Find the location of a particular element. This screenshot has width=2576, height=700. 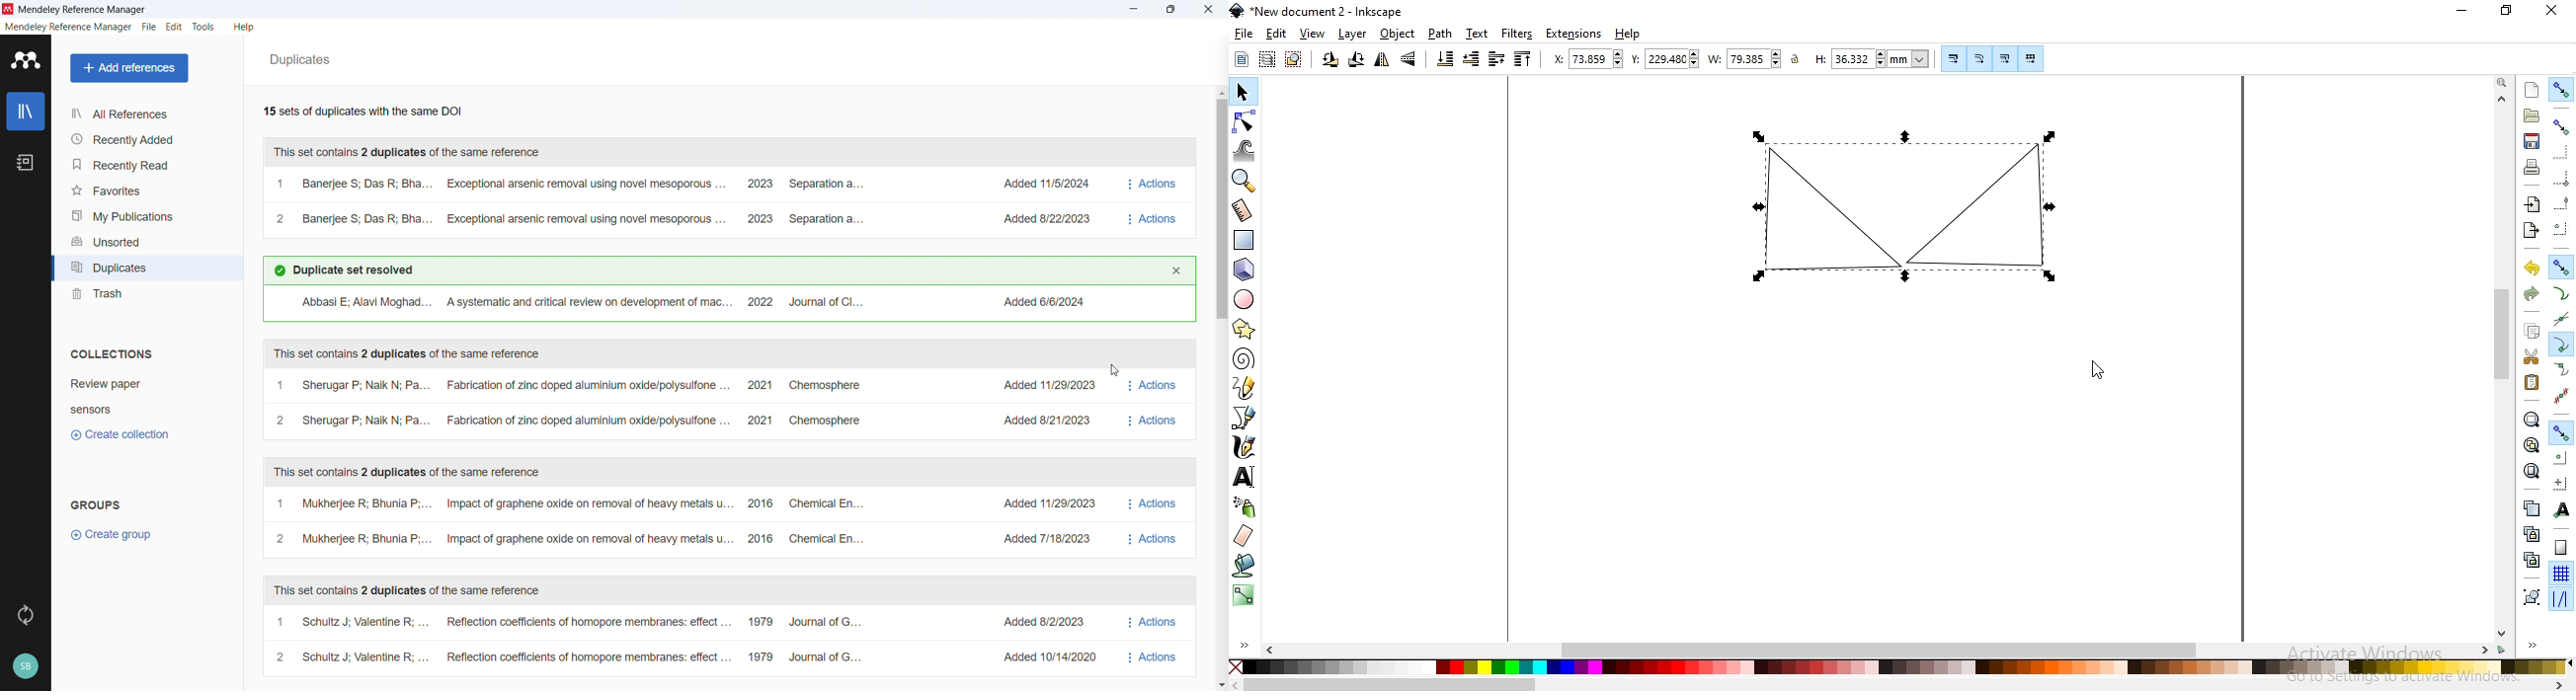

select all objects in al visible and unlocked layers is located at coordinates (1266, 61).